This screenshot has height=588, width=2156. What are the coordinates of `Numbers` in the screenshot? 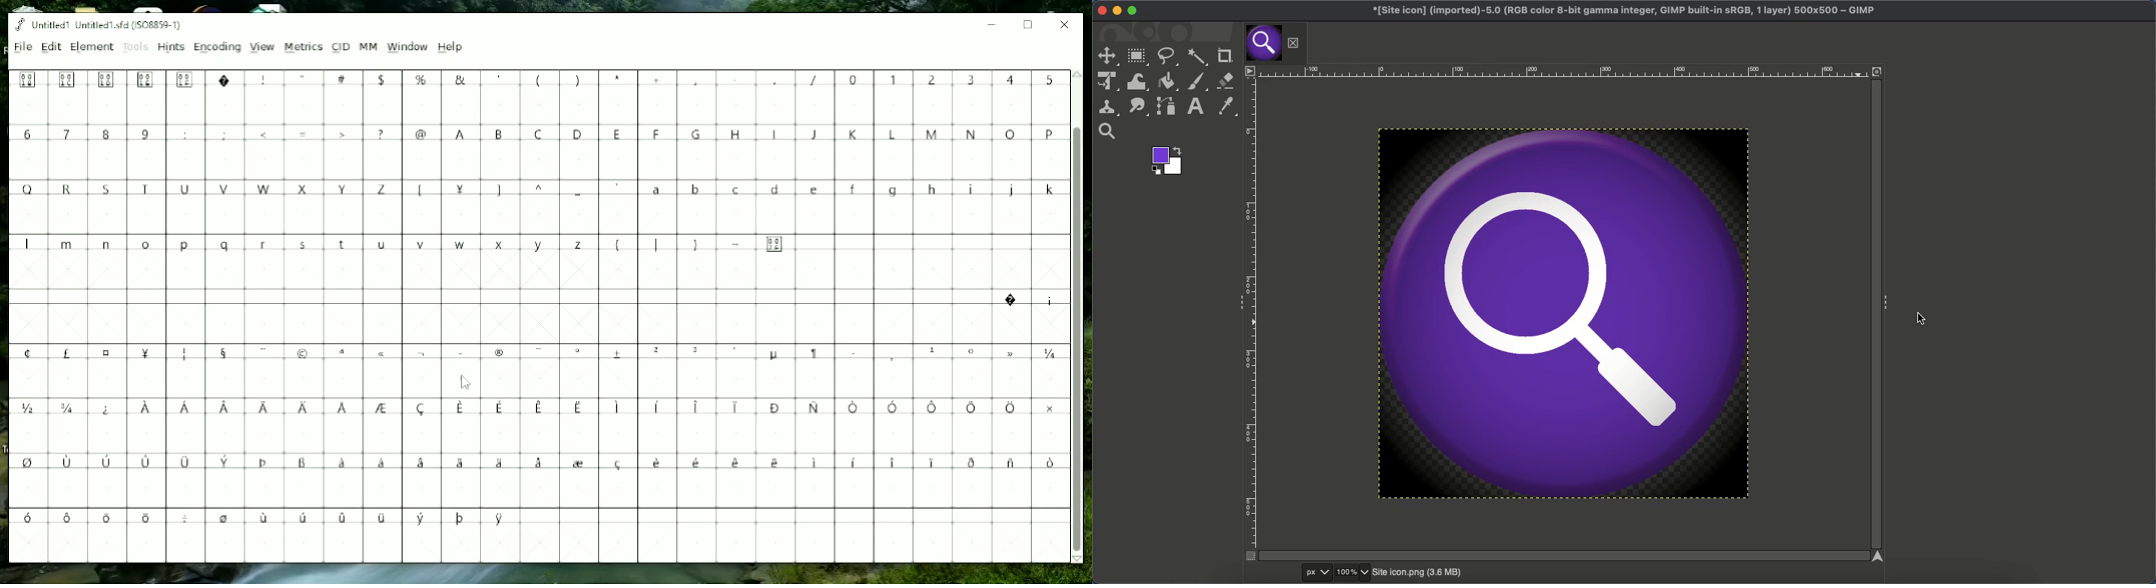 It's located at (90, 134).